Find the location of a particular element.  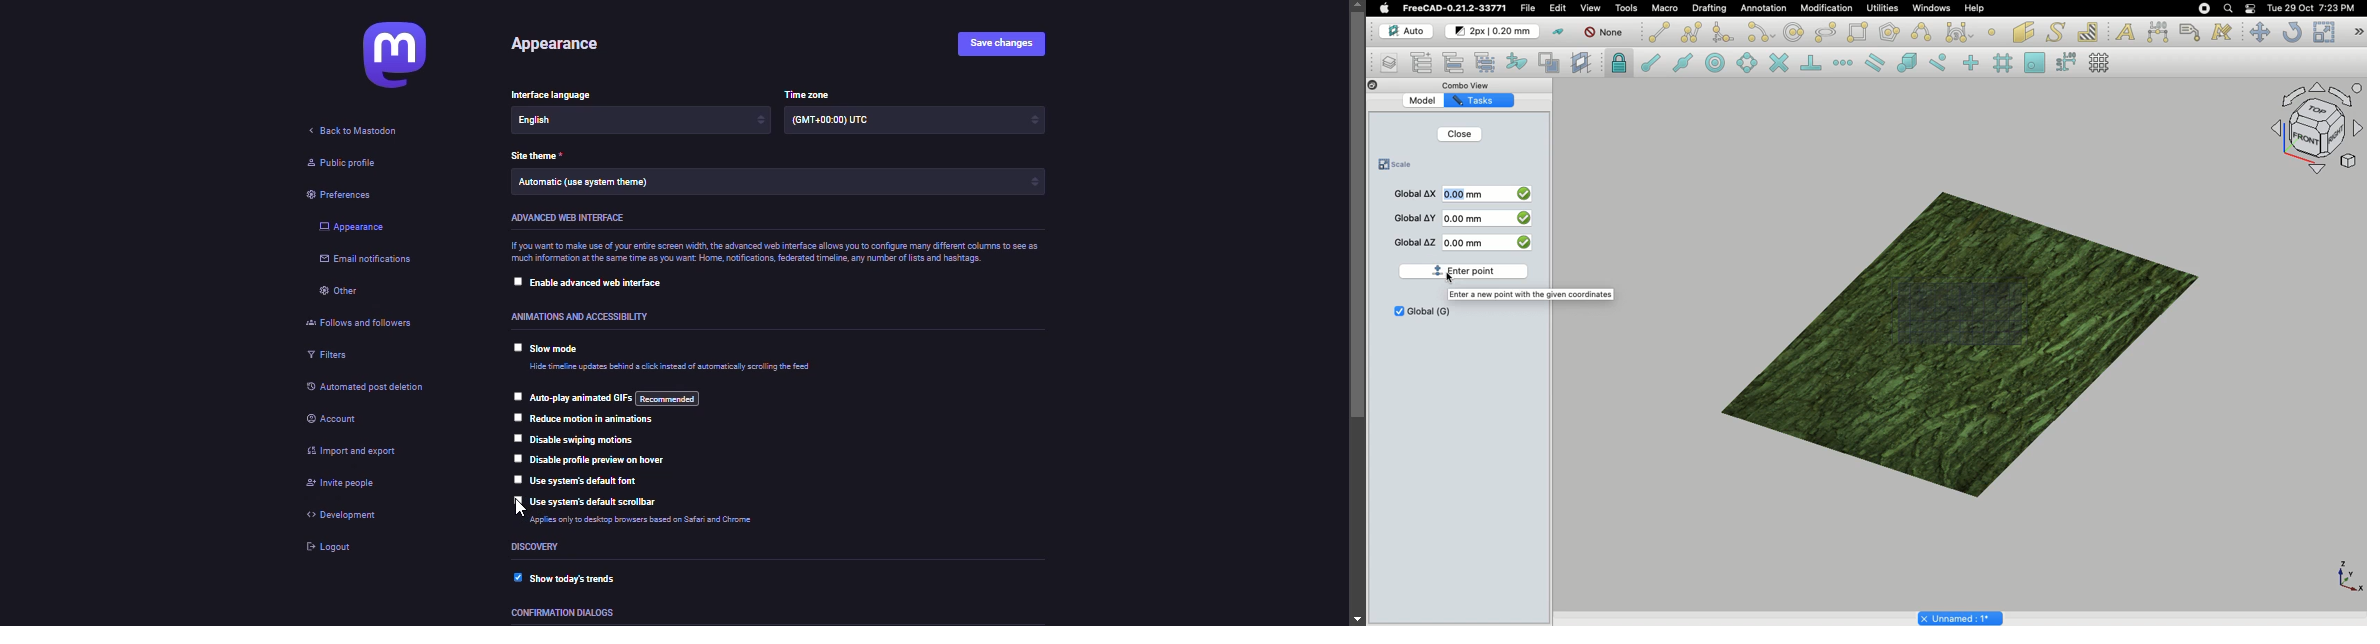

language is located at coordinates (557, 92).